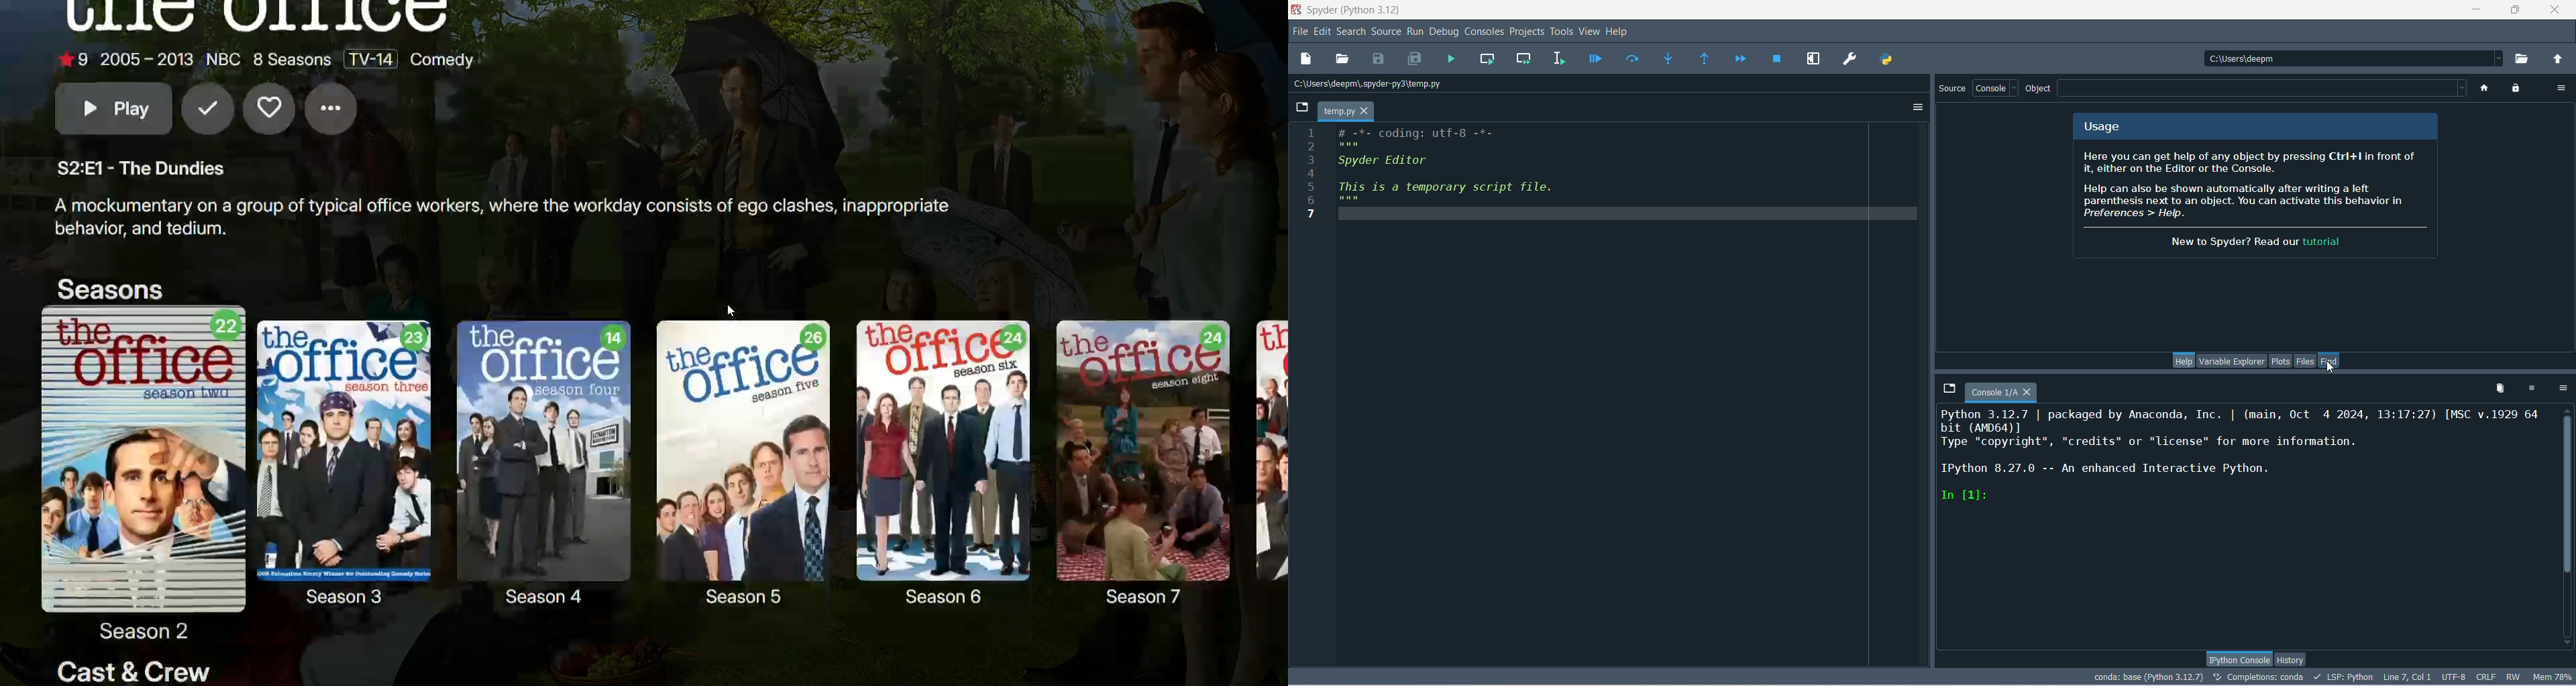 This screenshot has width=2576, height=700. Describe the element at coordinates (1633, 57) in the screenshot. I see `run current line` at that location.